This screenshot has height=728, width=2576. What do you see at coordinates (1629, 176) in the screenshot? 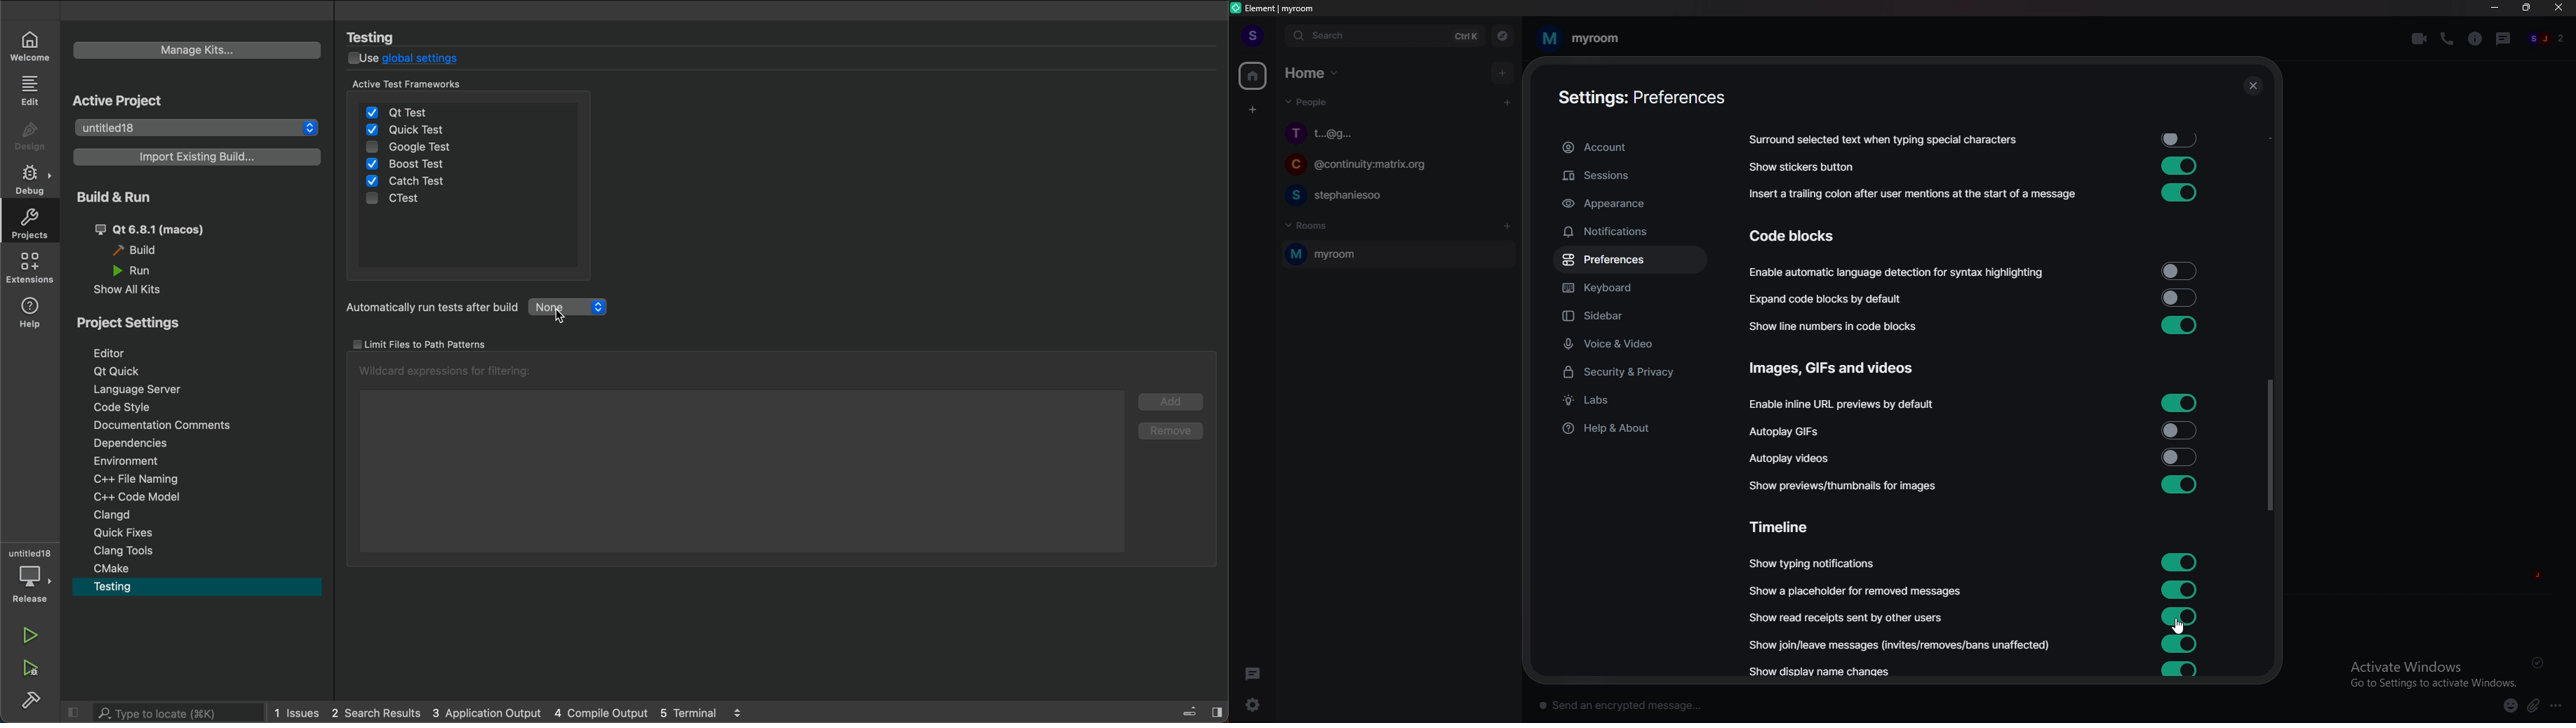
I see `sessions` at bounding box center [1629, 176].